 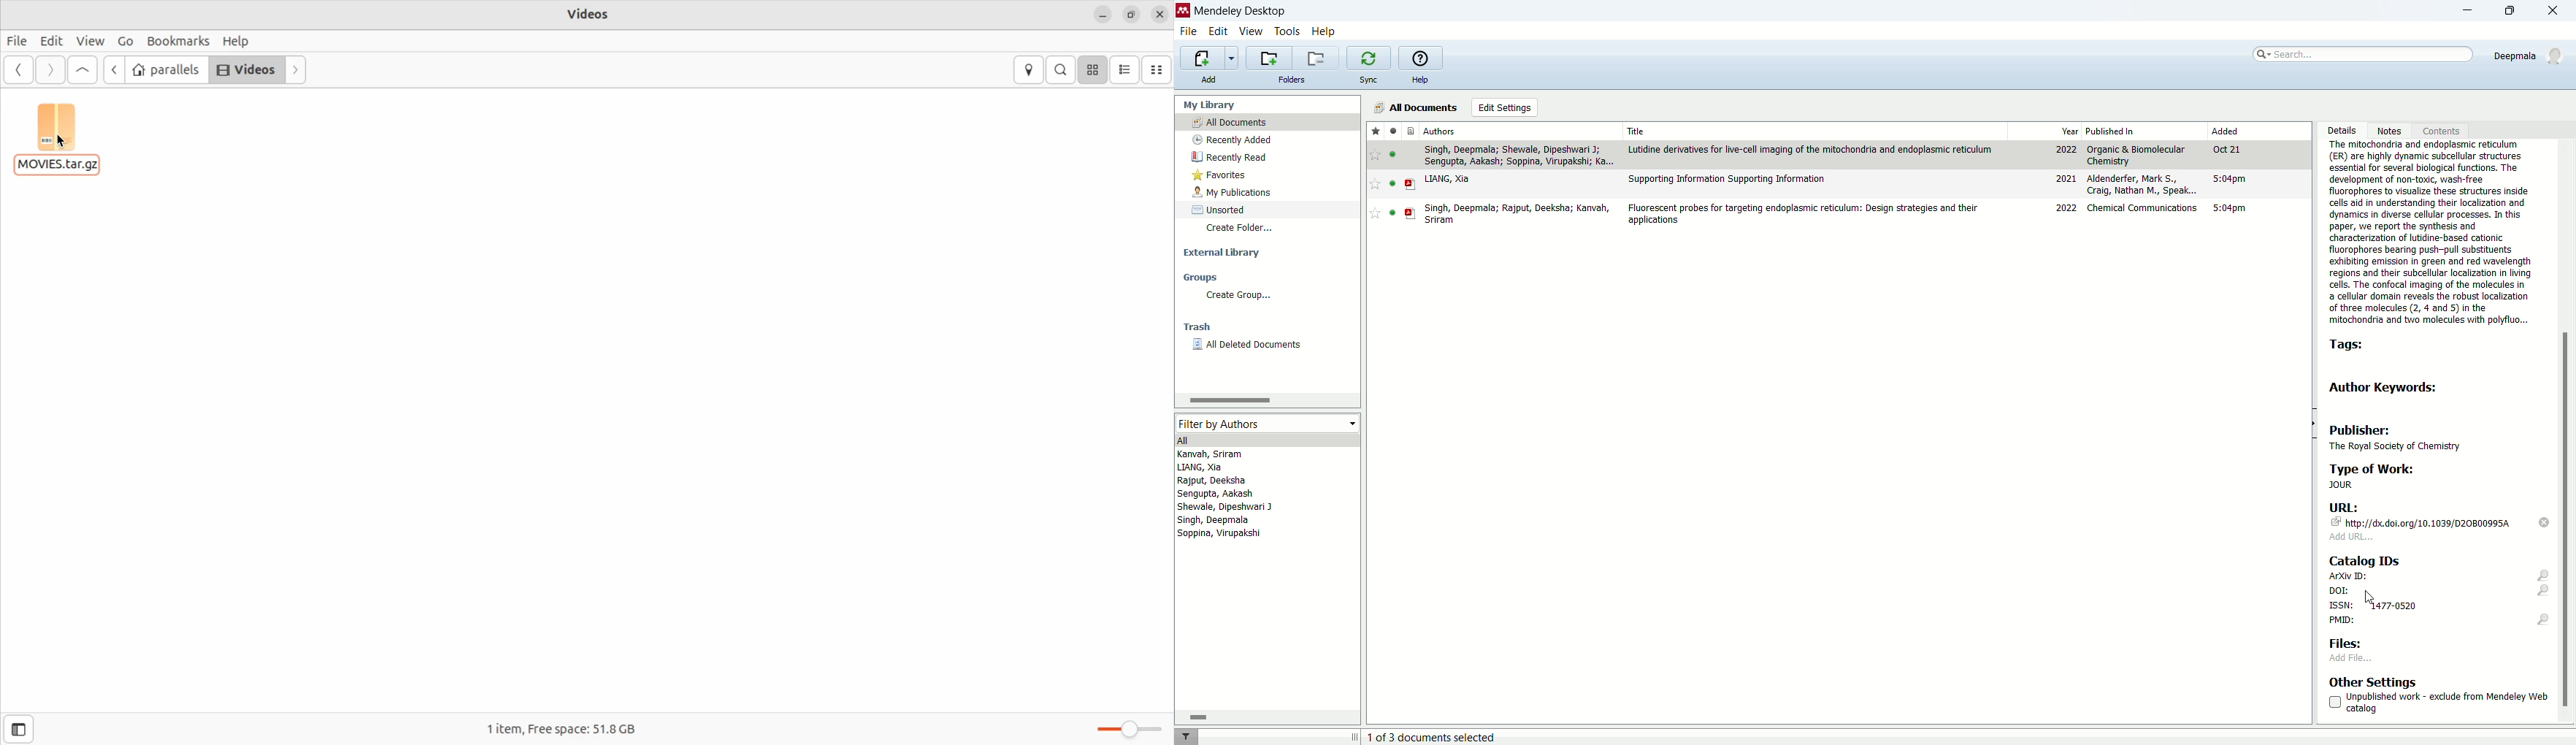 I want to click on PDF, so click(x=1411, y=213).